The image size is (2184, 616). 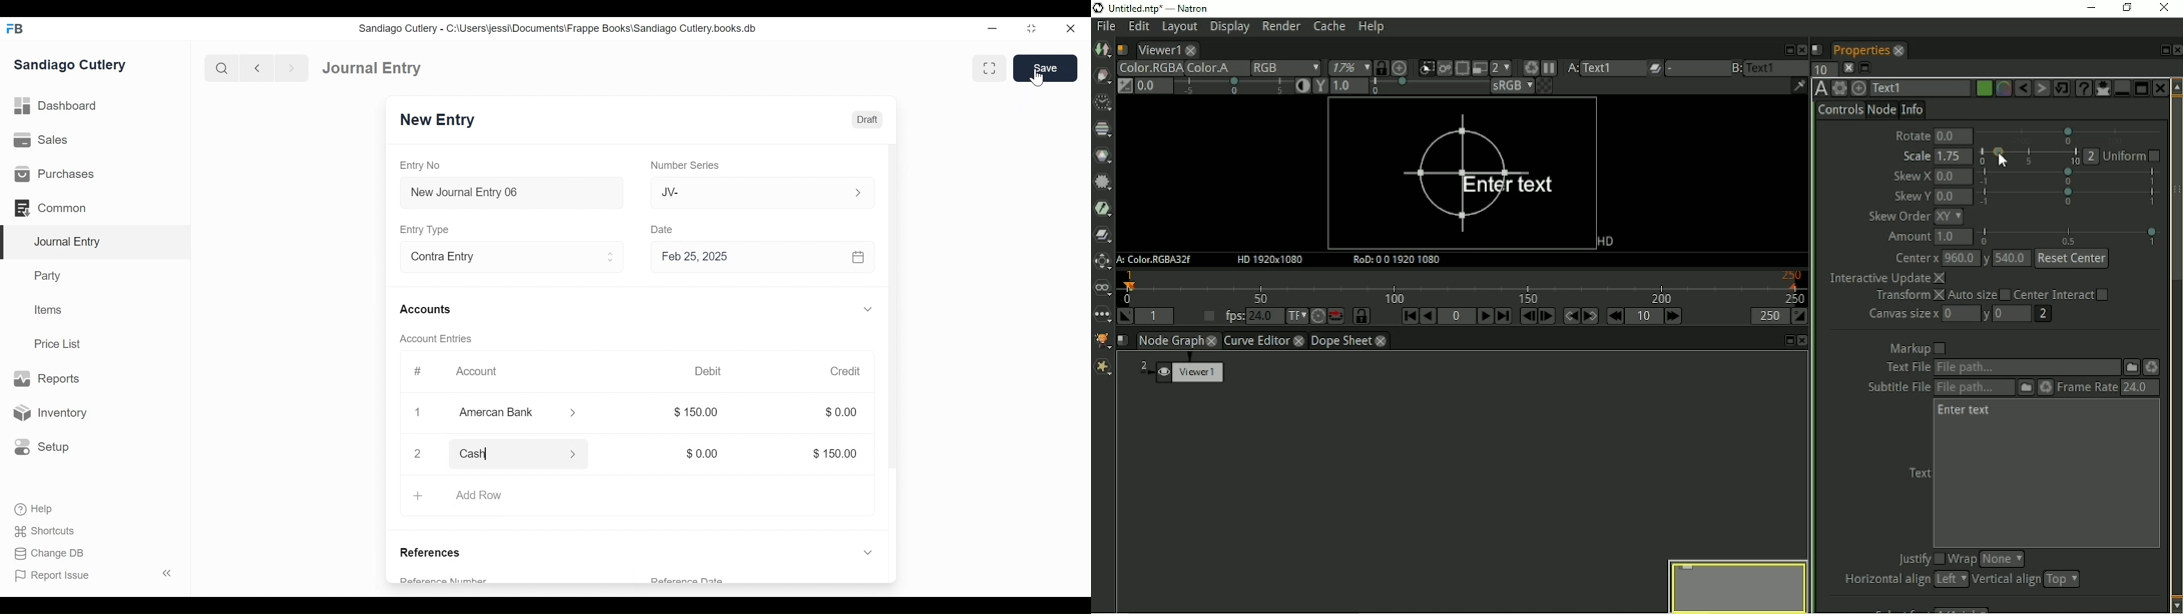 I want to click on Synchronize, so click(x=1362, y=315).